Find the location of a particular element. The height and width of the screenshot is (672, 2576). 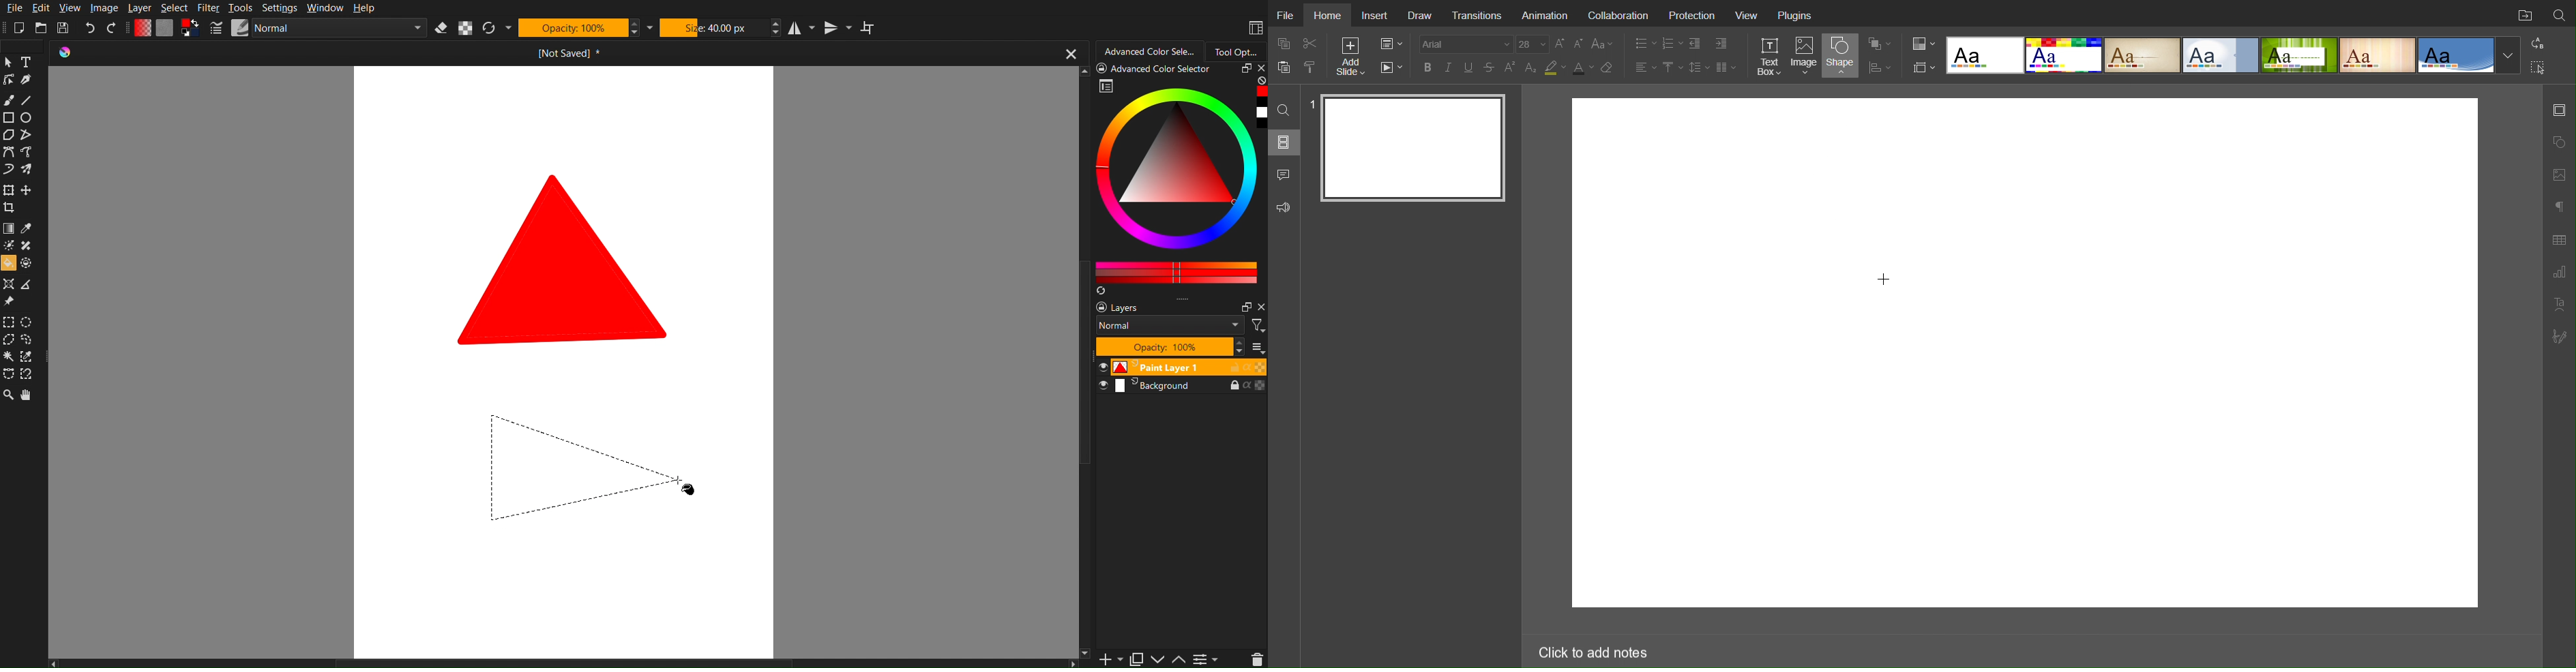

File is located at coordinates (1288, 15).